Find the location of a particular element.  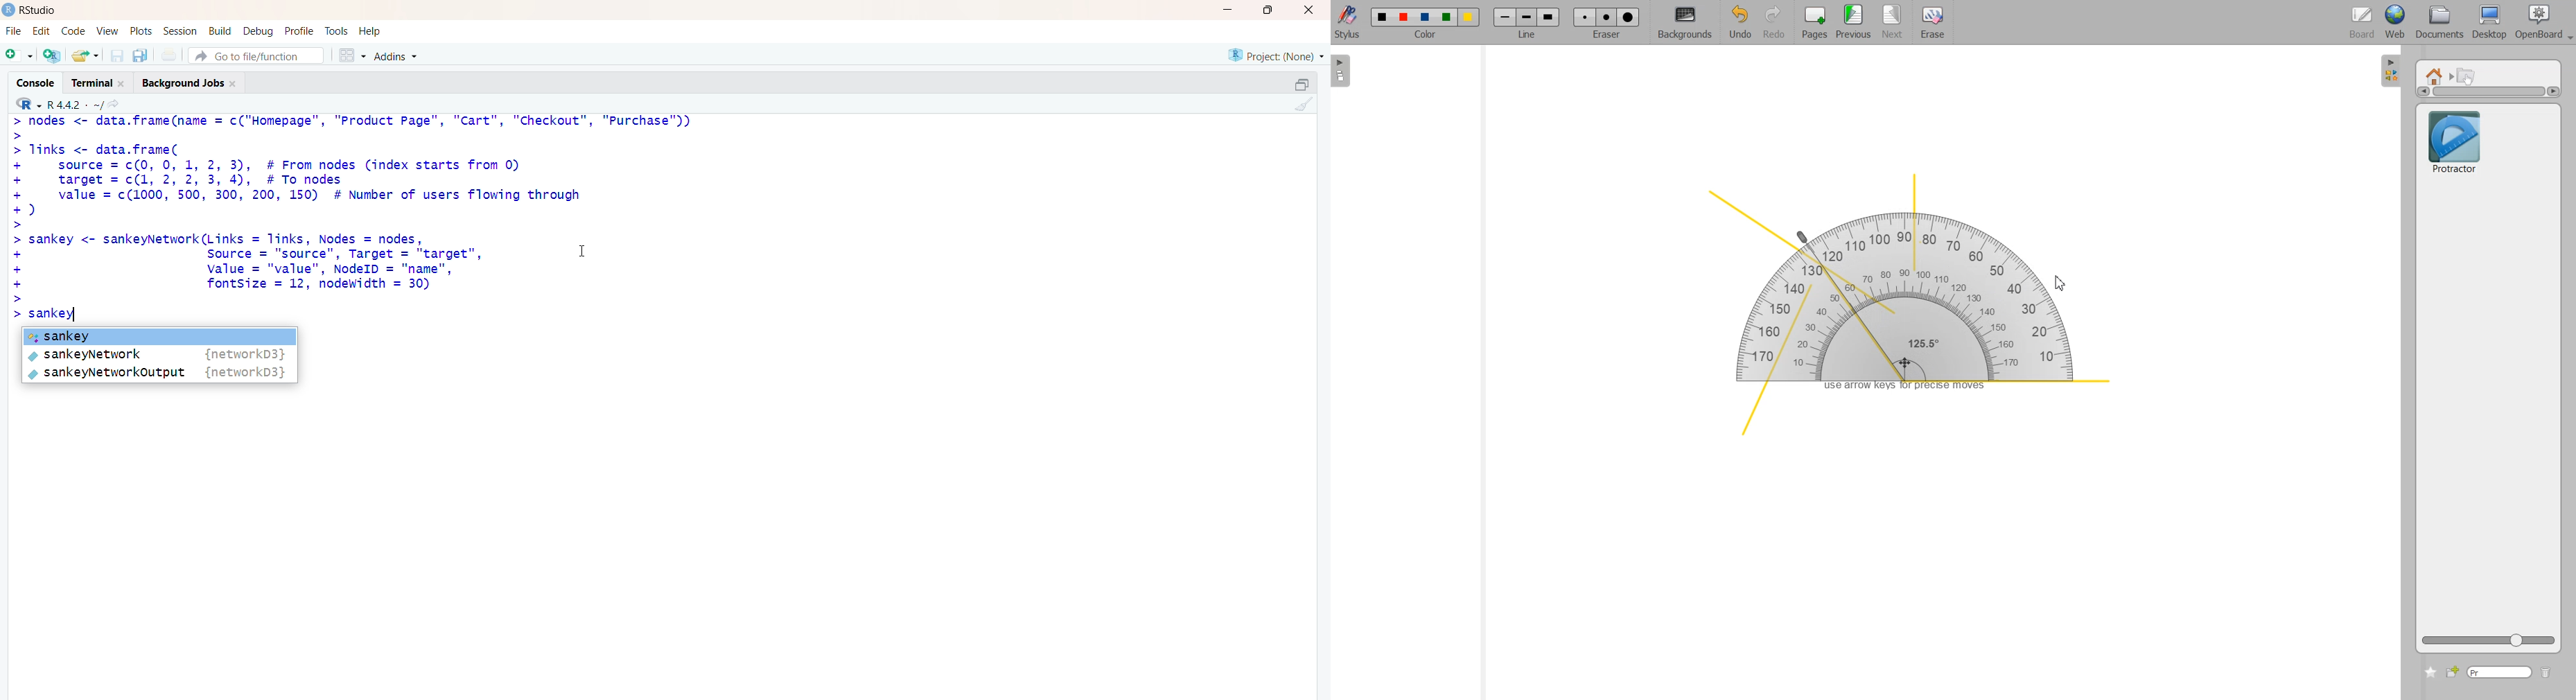

build is located at coordinates (218, 31).